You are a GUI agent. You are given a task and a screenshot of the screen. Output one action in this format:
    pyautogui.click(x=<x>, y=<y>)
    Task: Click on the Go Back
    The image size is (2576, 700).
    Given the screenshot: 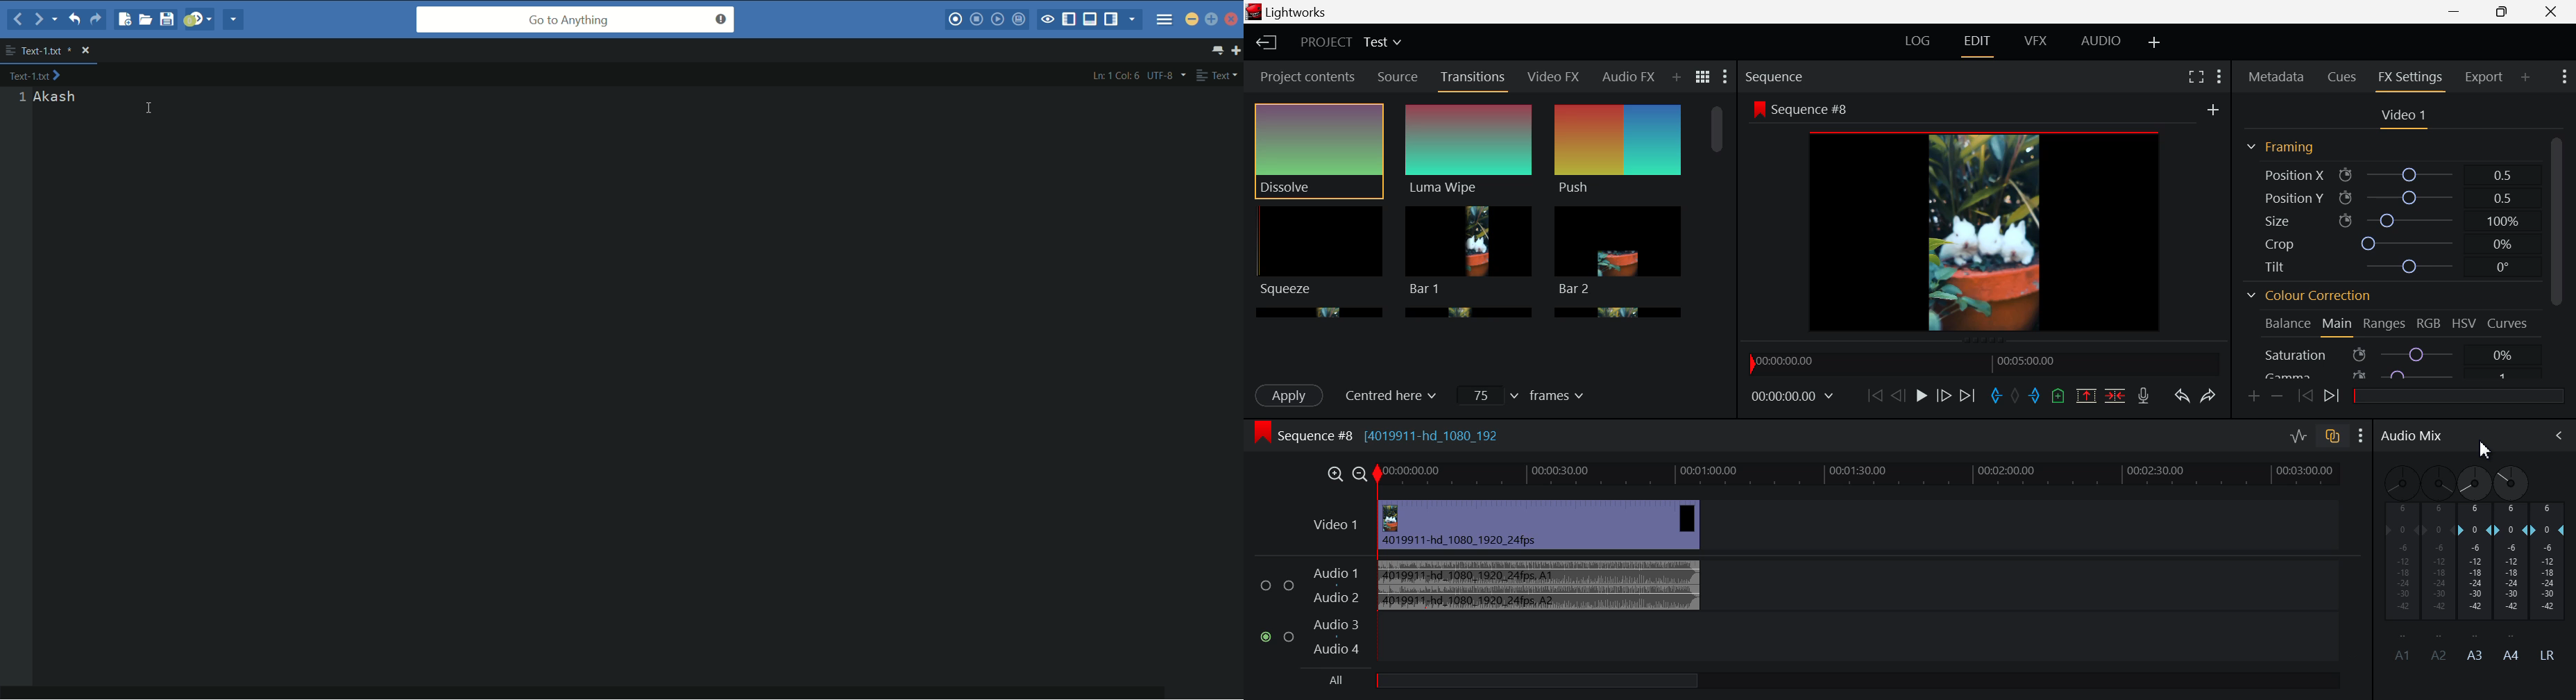 What is the action you would take?
    pyautogui.click(x=1897, y=397)
    